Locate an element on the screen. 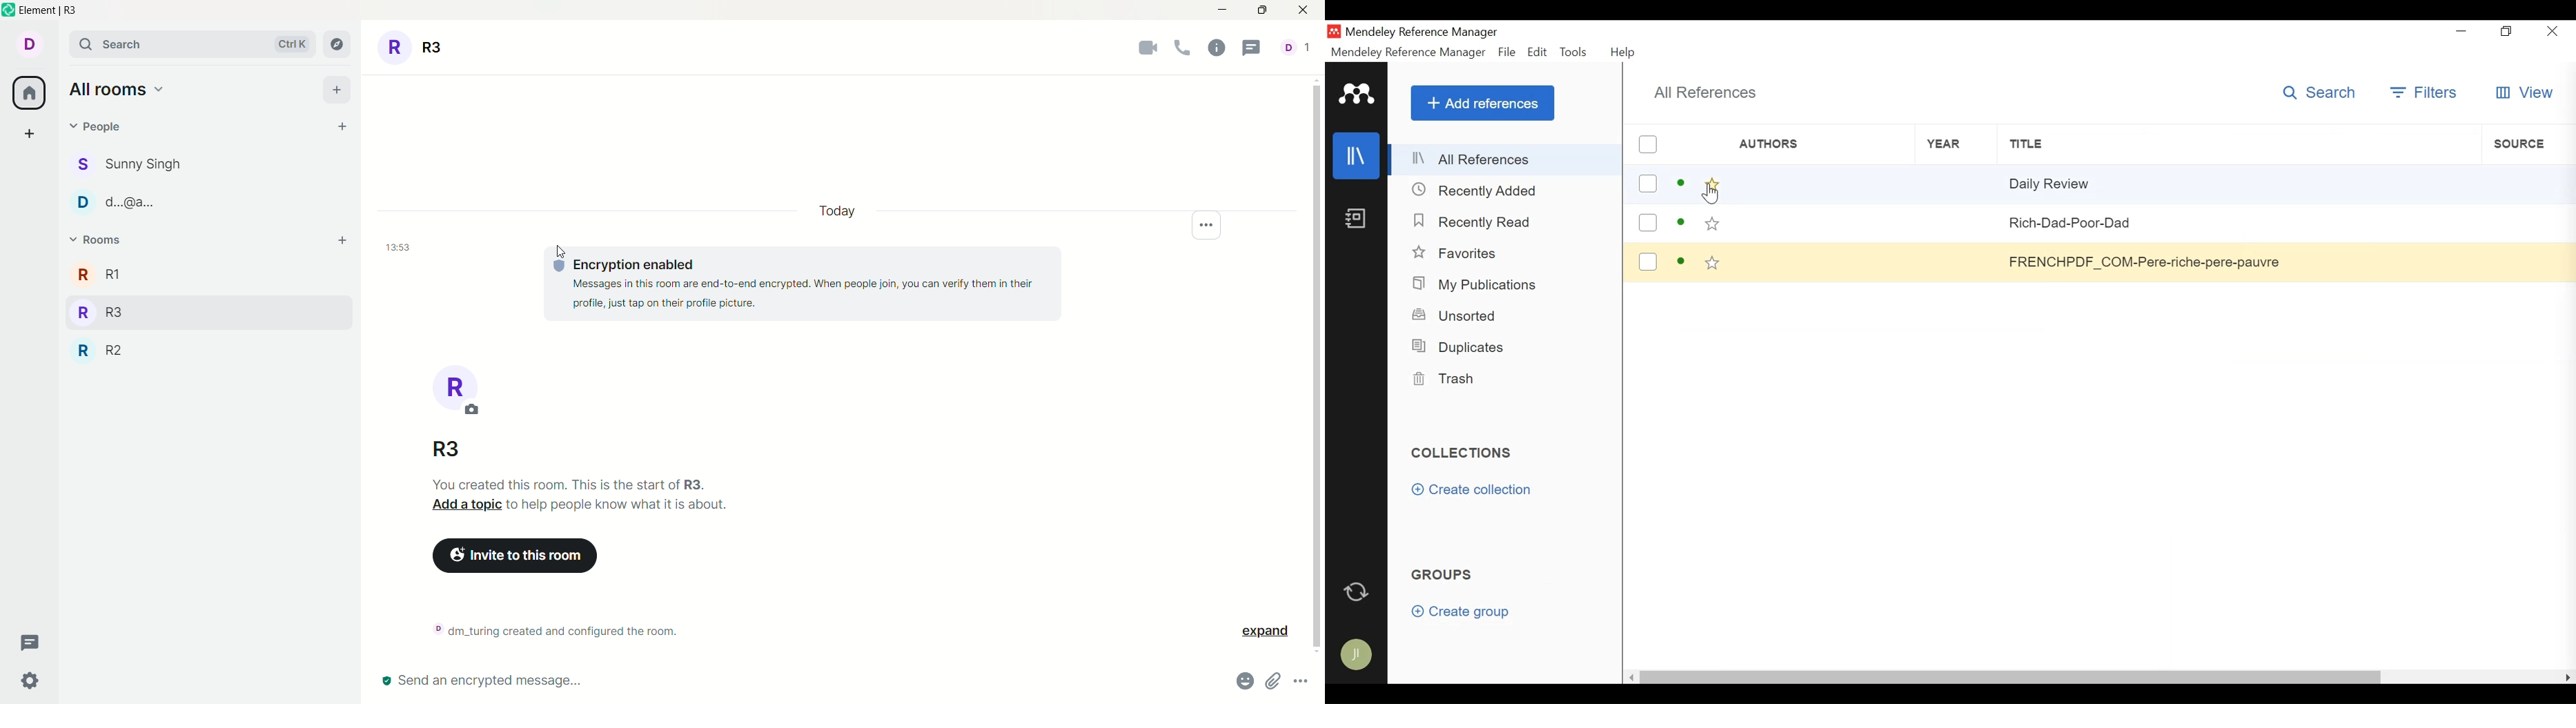 The width and height of the screenshot is (2576, 728). R3 is located at coordinates (469, 450).